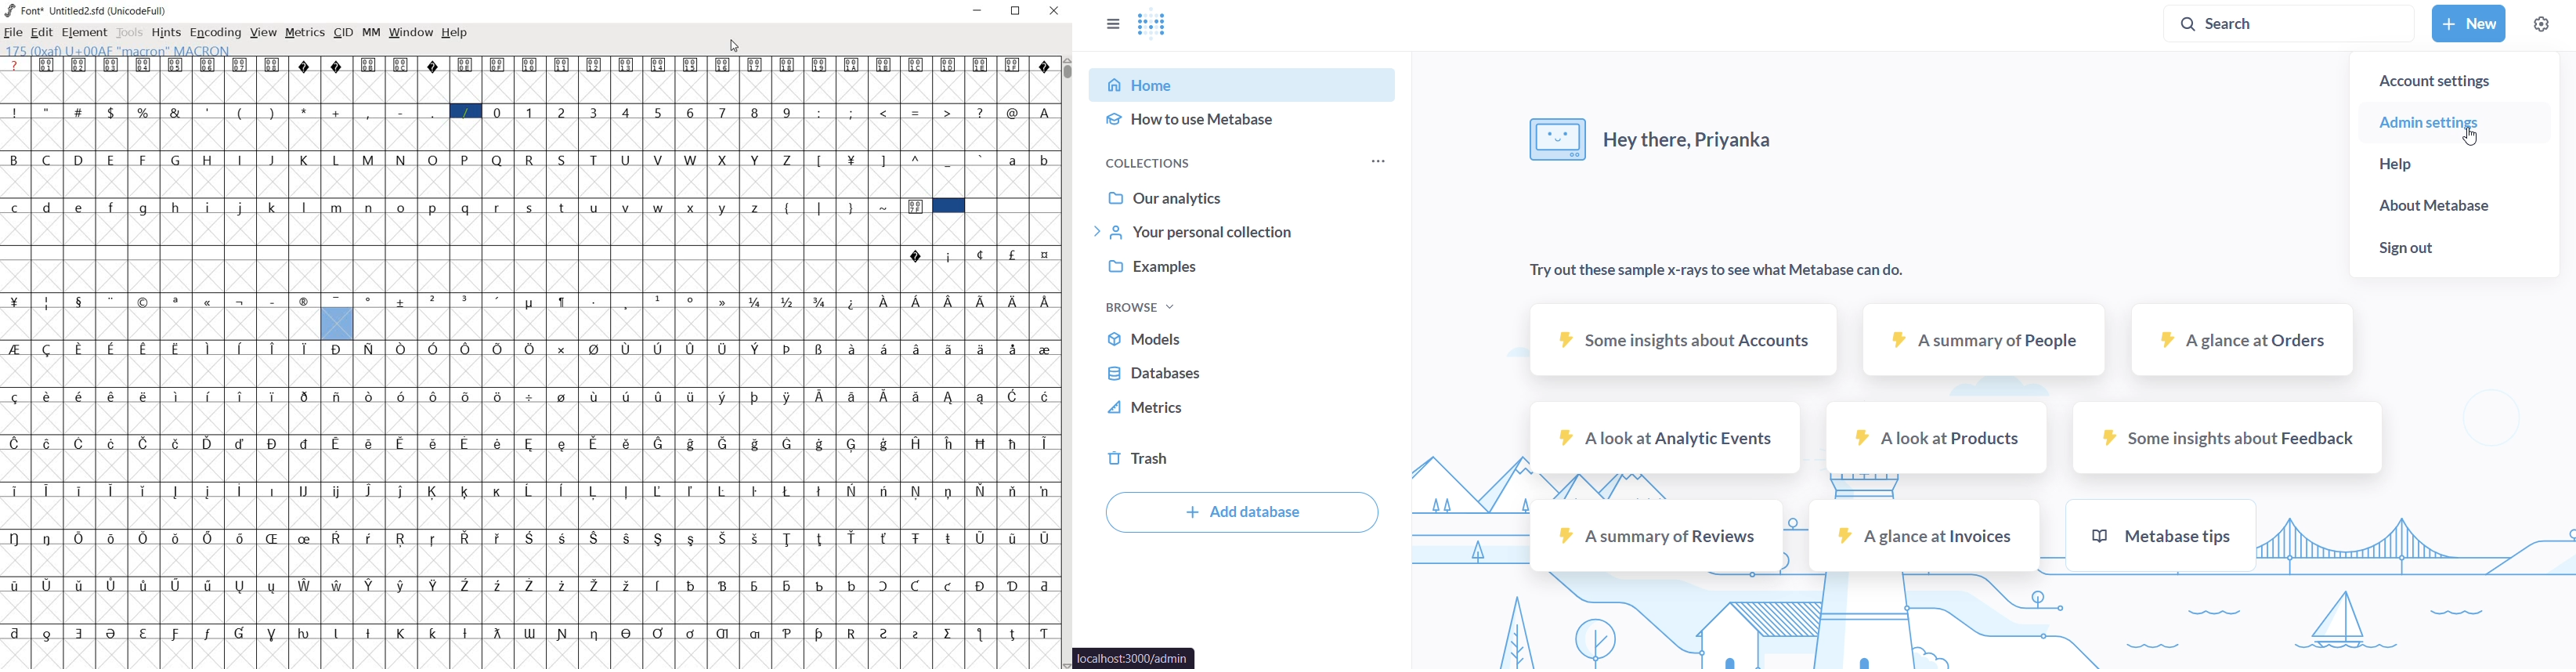  Describe the element at coordinates (129, 32) in the screenshot. I see `Tools` at that location.